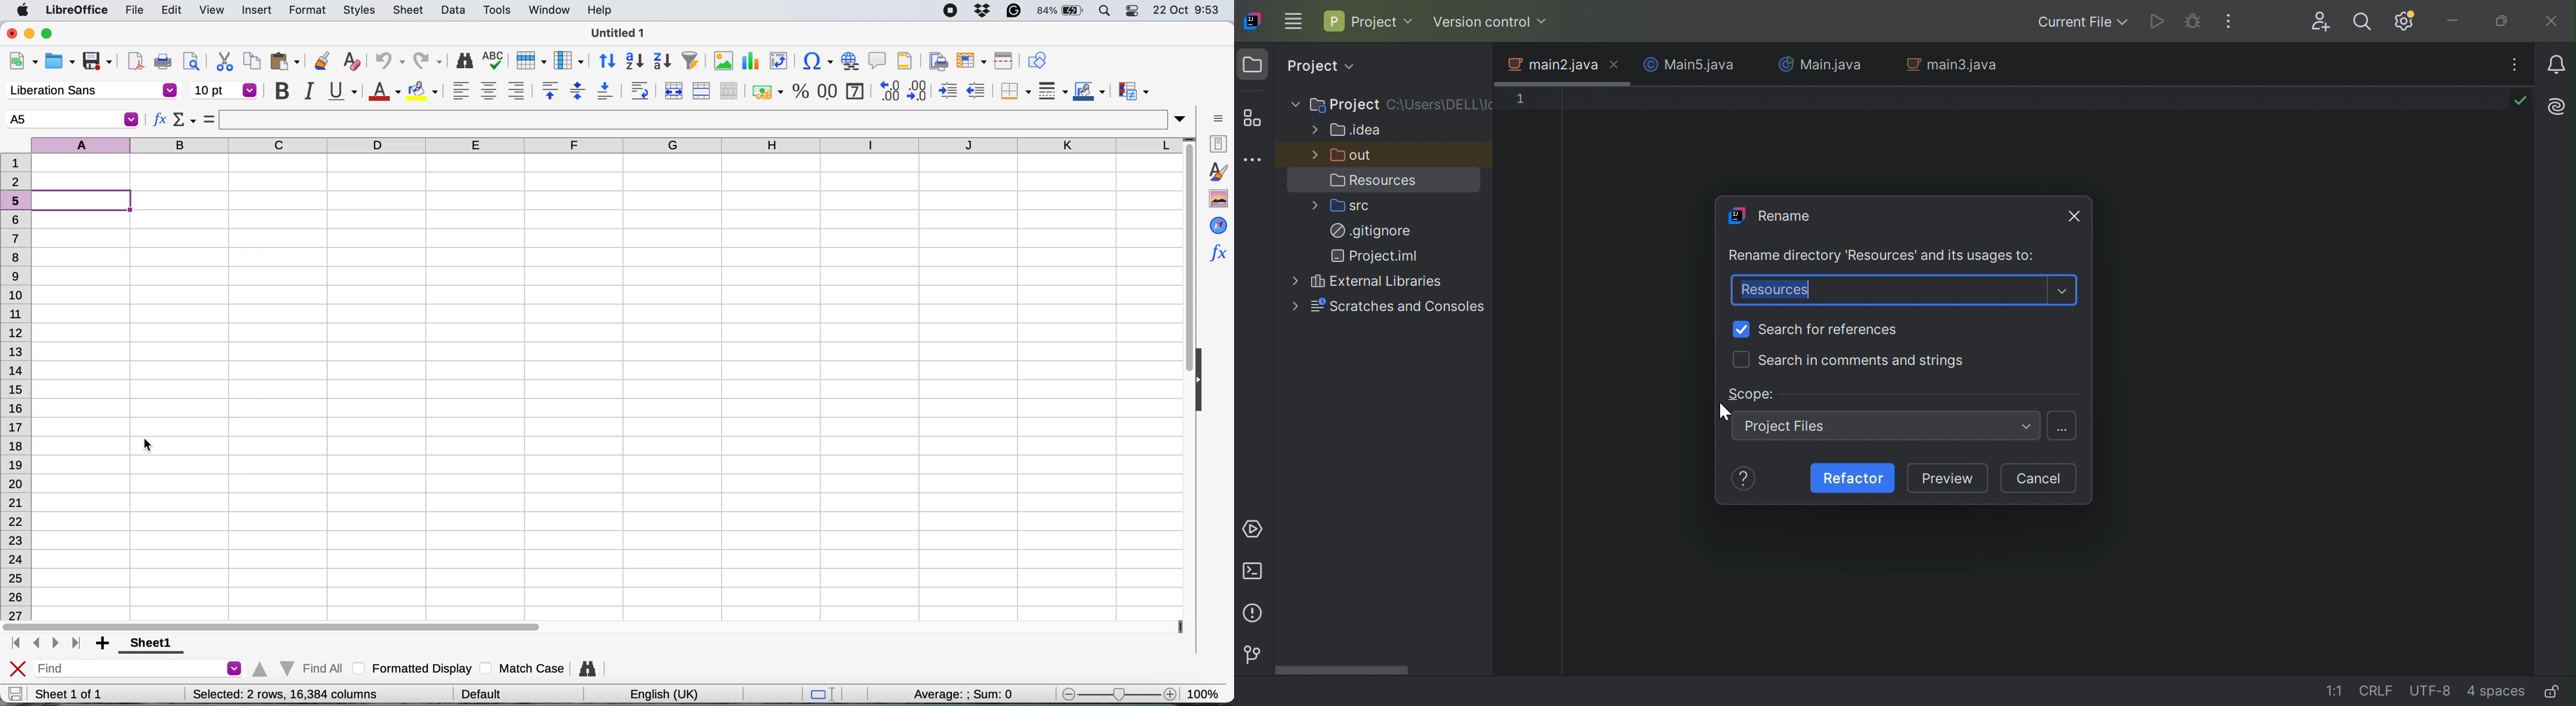 The width and height of the screenshot is (2576, 728). Describe the element at coordinates (148, 447) in the screenshot. I see `cursor` at that location.